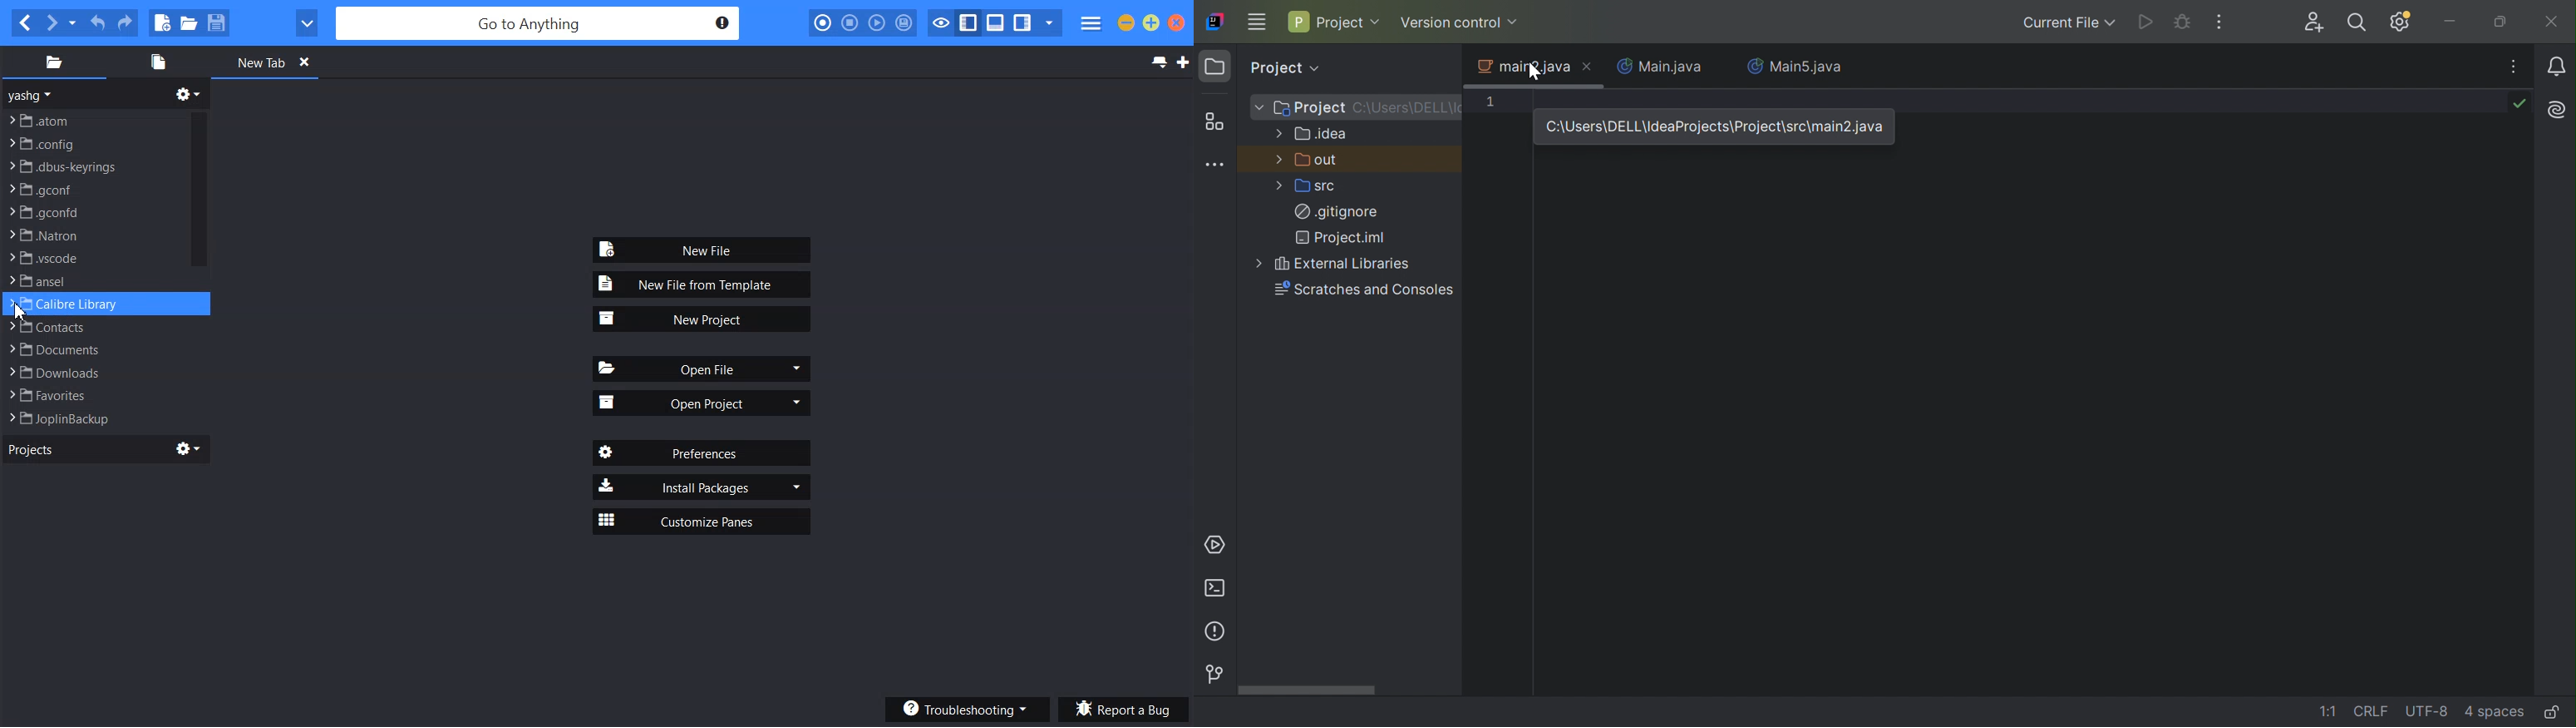  I want to click on Stop recording macro, so click(850, 23).